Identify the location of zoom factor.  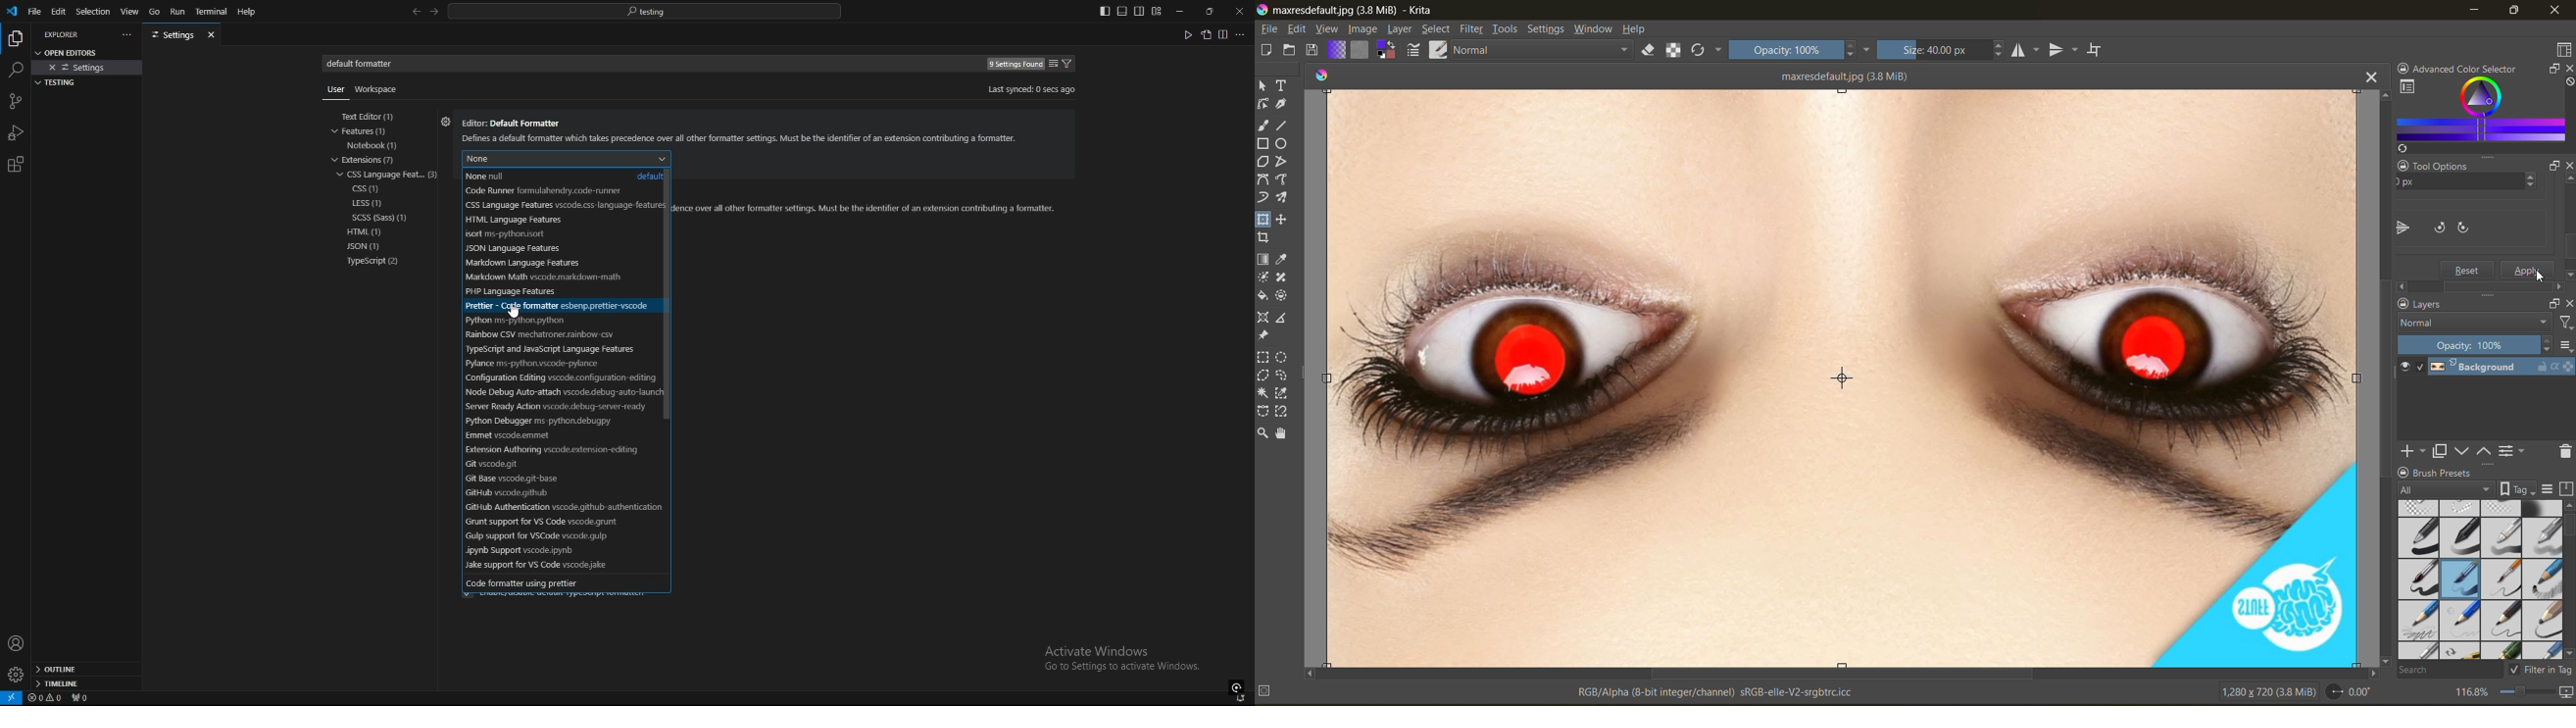
(2475, 694).